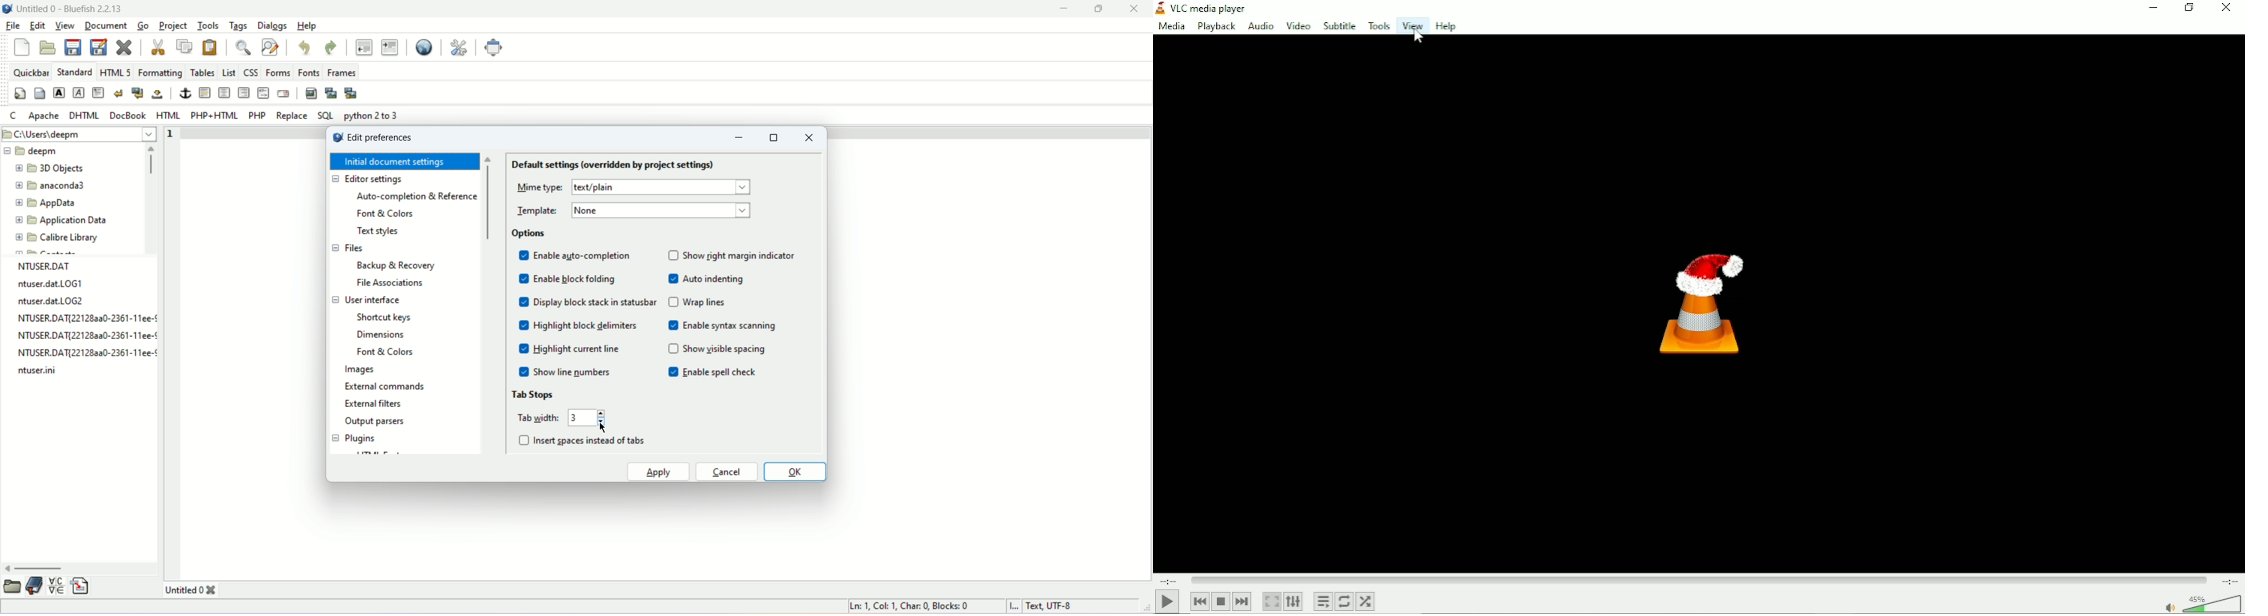 This screenshot has width=2268, height=616. What do you see at coordinates (291, 115) in the screenshot?
I see `REPLACE` at bounding box center [291, 115].